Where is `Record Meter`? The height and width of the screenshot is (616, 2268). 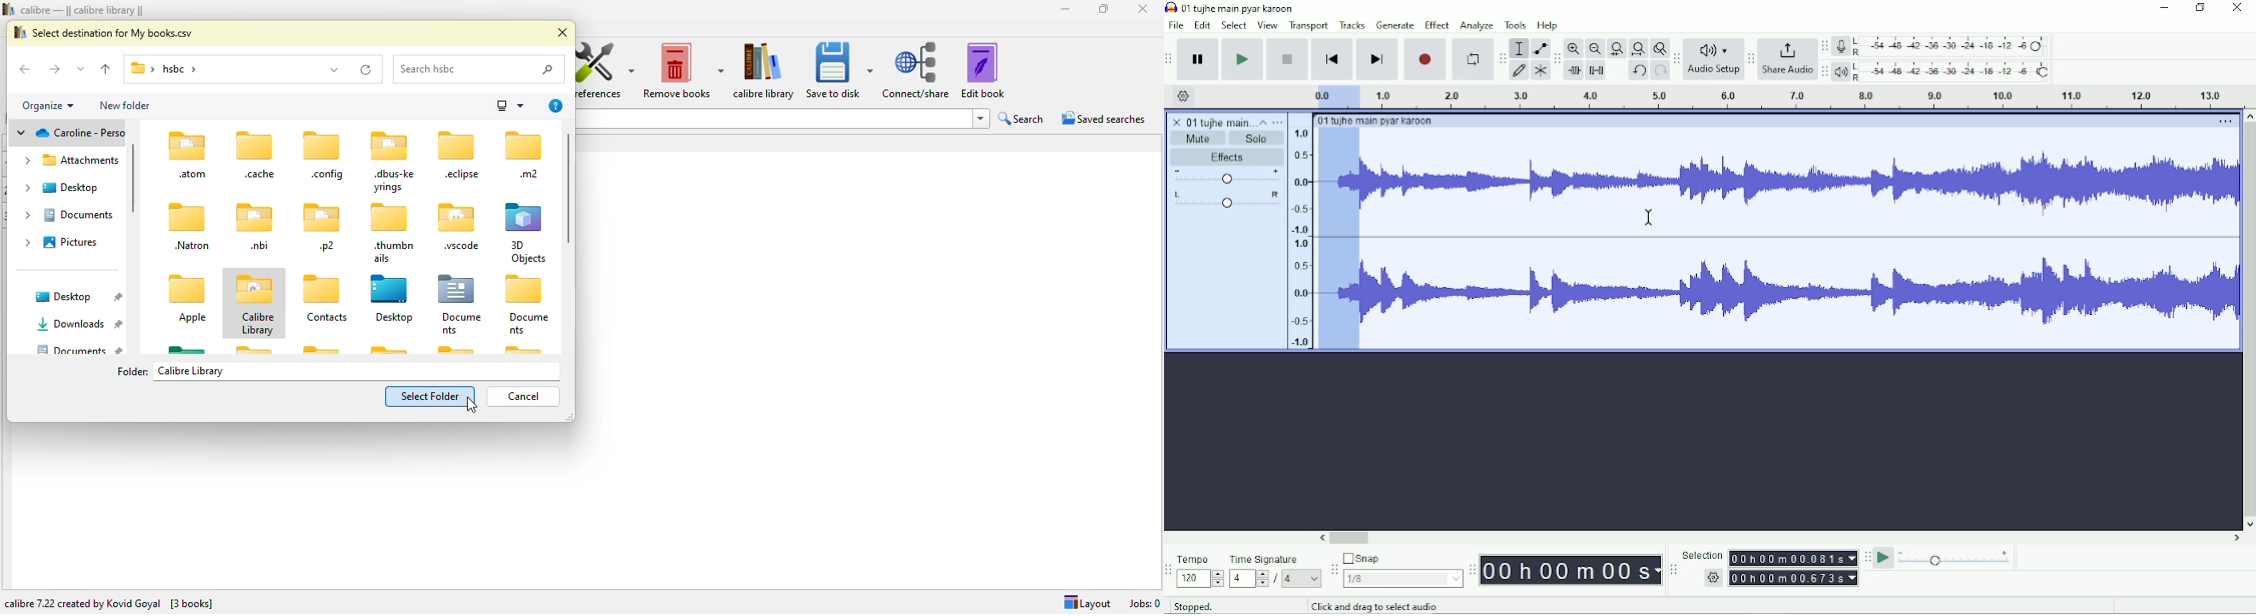 Record Meter is located at coordinates (1943, 46).